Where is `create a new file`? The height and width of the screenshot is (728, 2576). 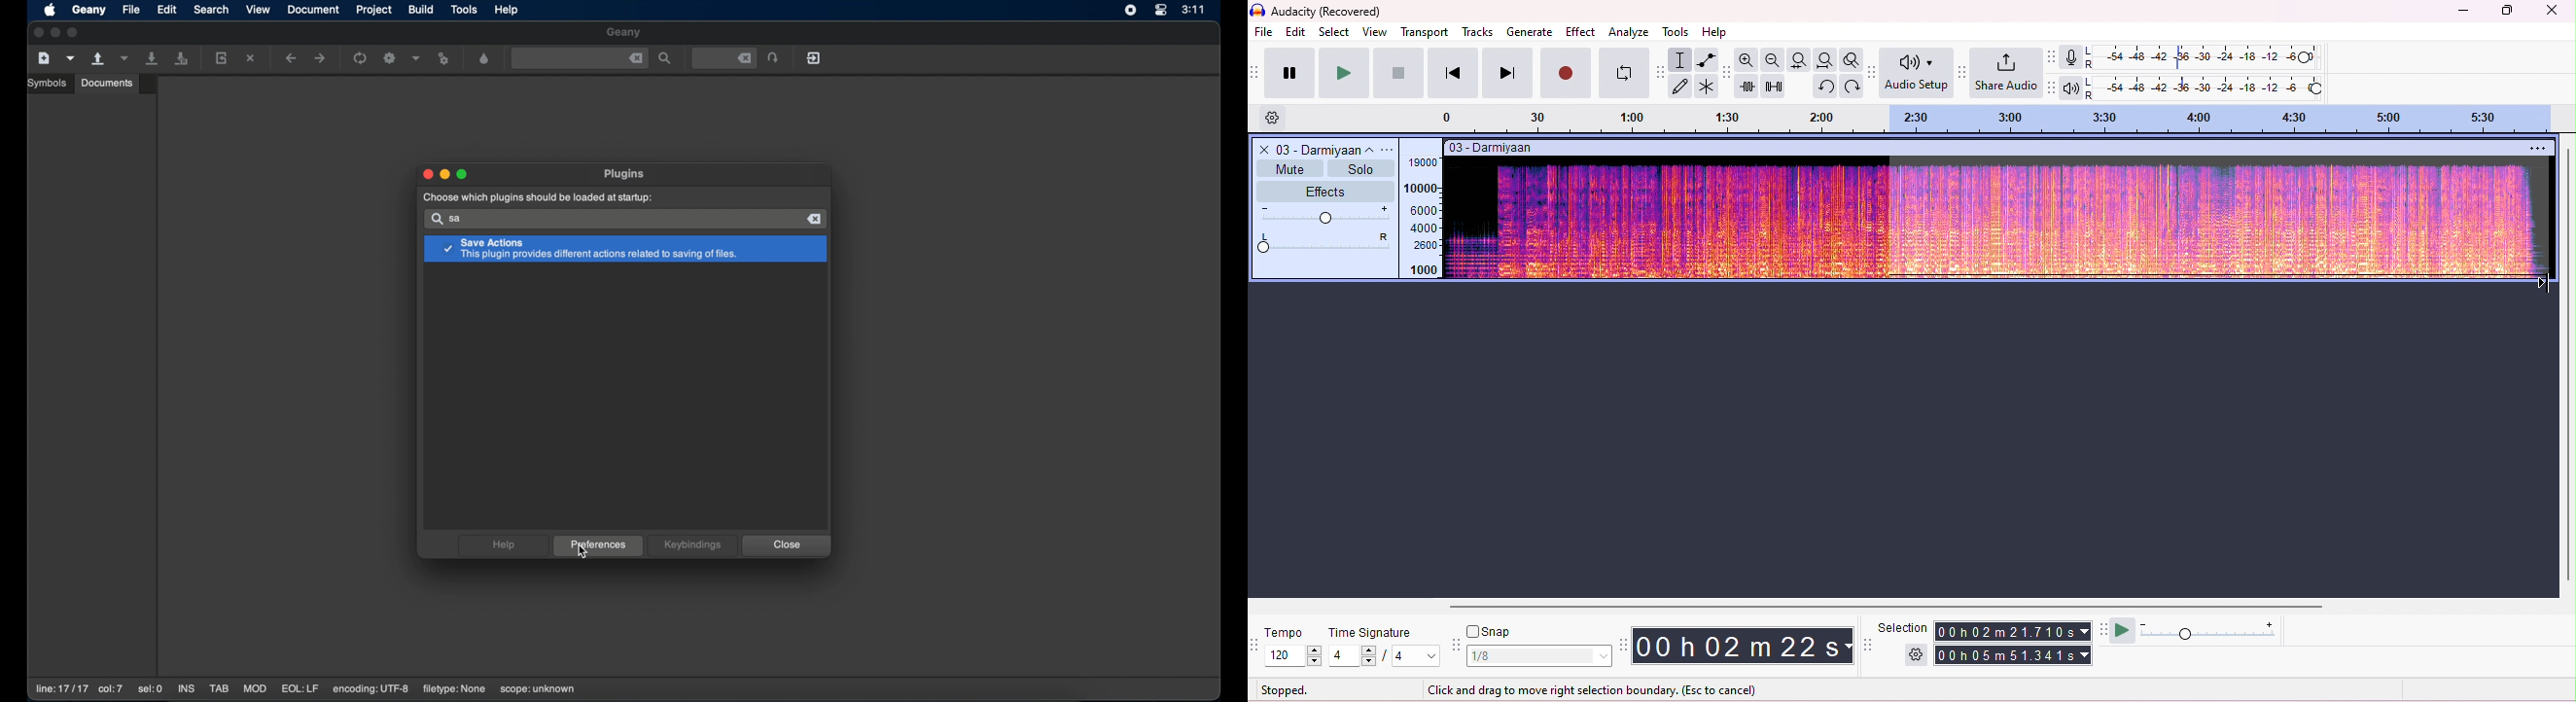 create a new file is located at coordinates (44, 58).